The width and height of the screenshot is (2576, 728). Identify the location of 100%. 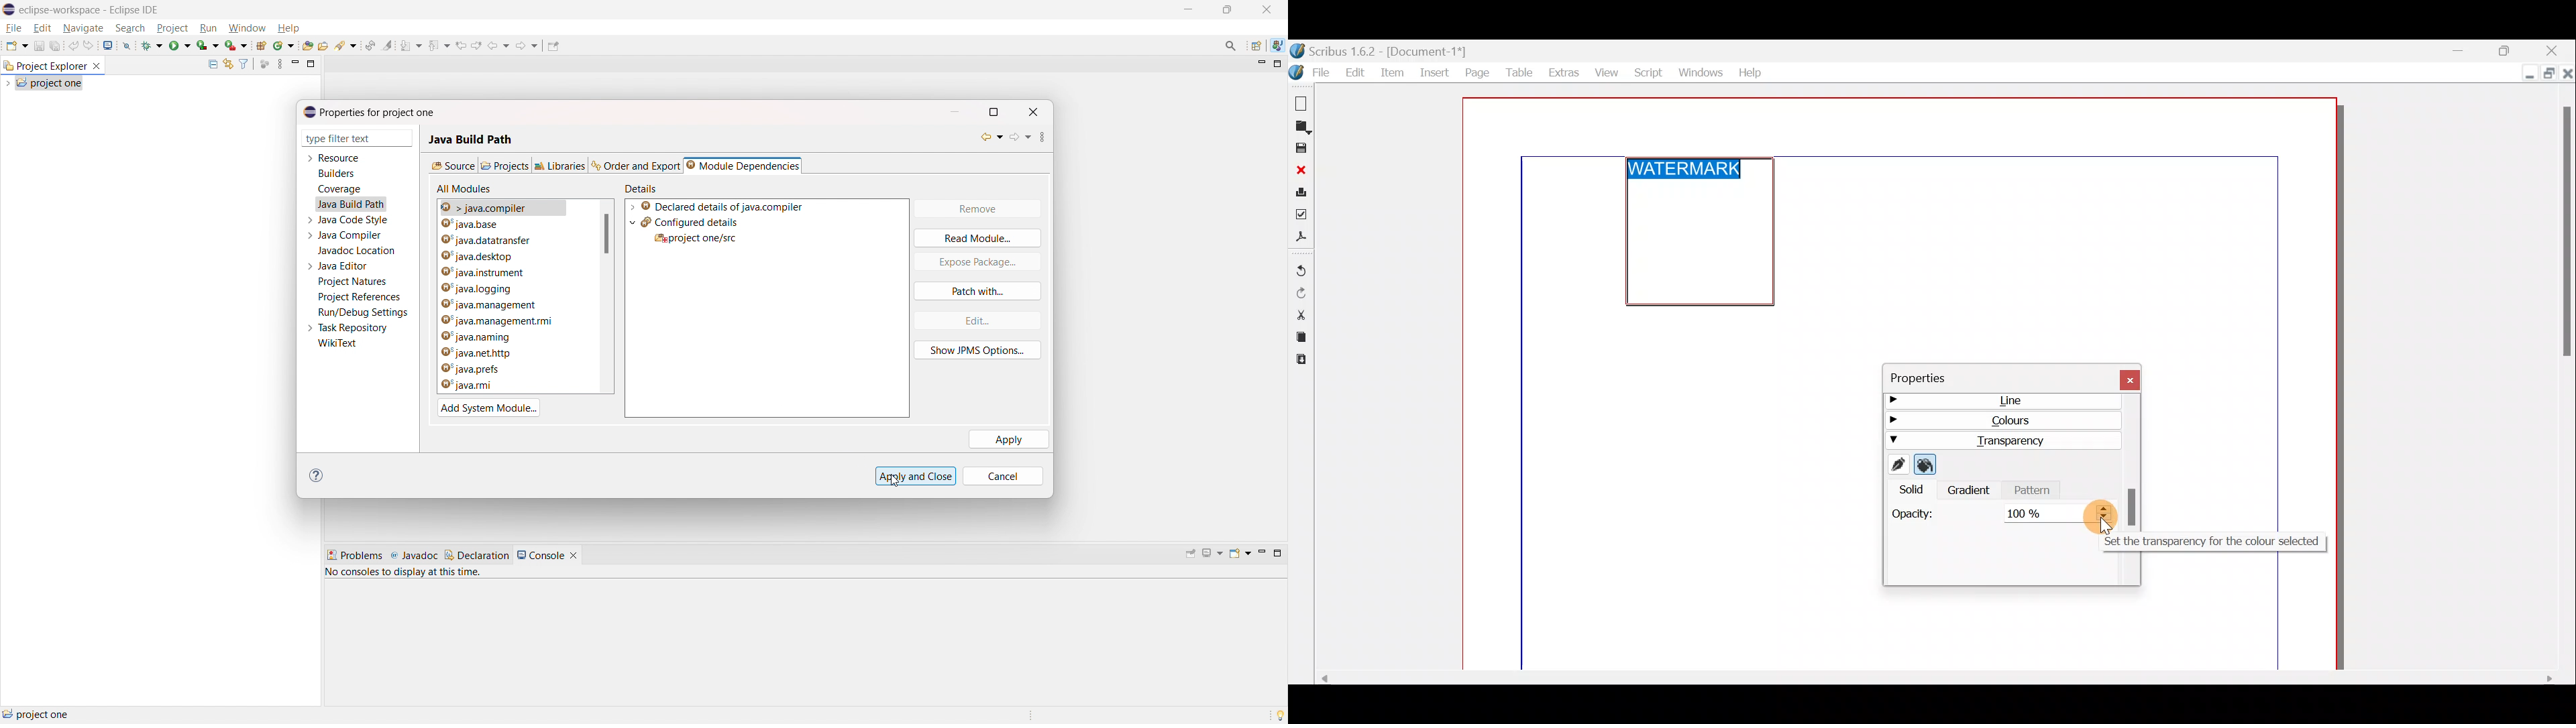
(2041, 513).